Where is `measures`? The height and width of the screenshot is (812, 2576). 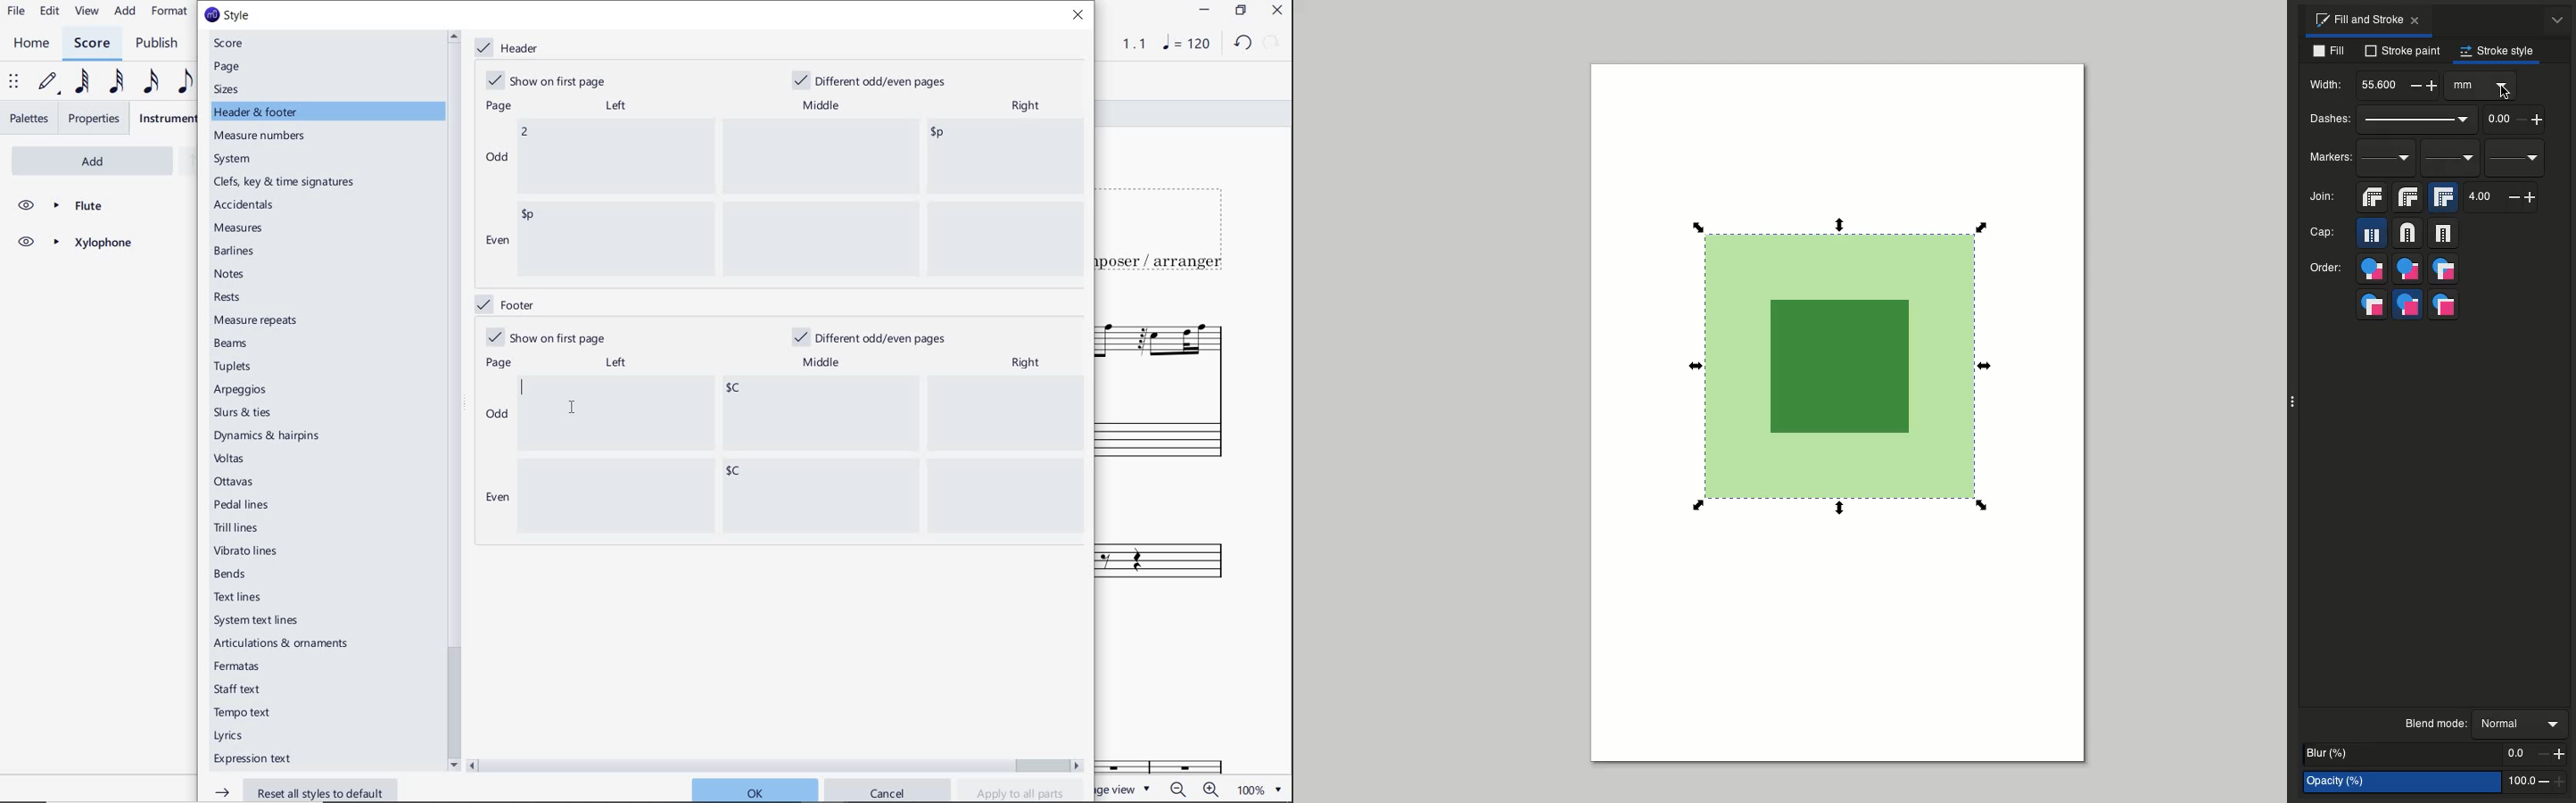
measures is located at coordinates (241, 229).